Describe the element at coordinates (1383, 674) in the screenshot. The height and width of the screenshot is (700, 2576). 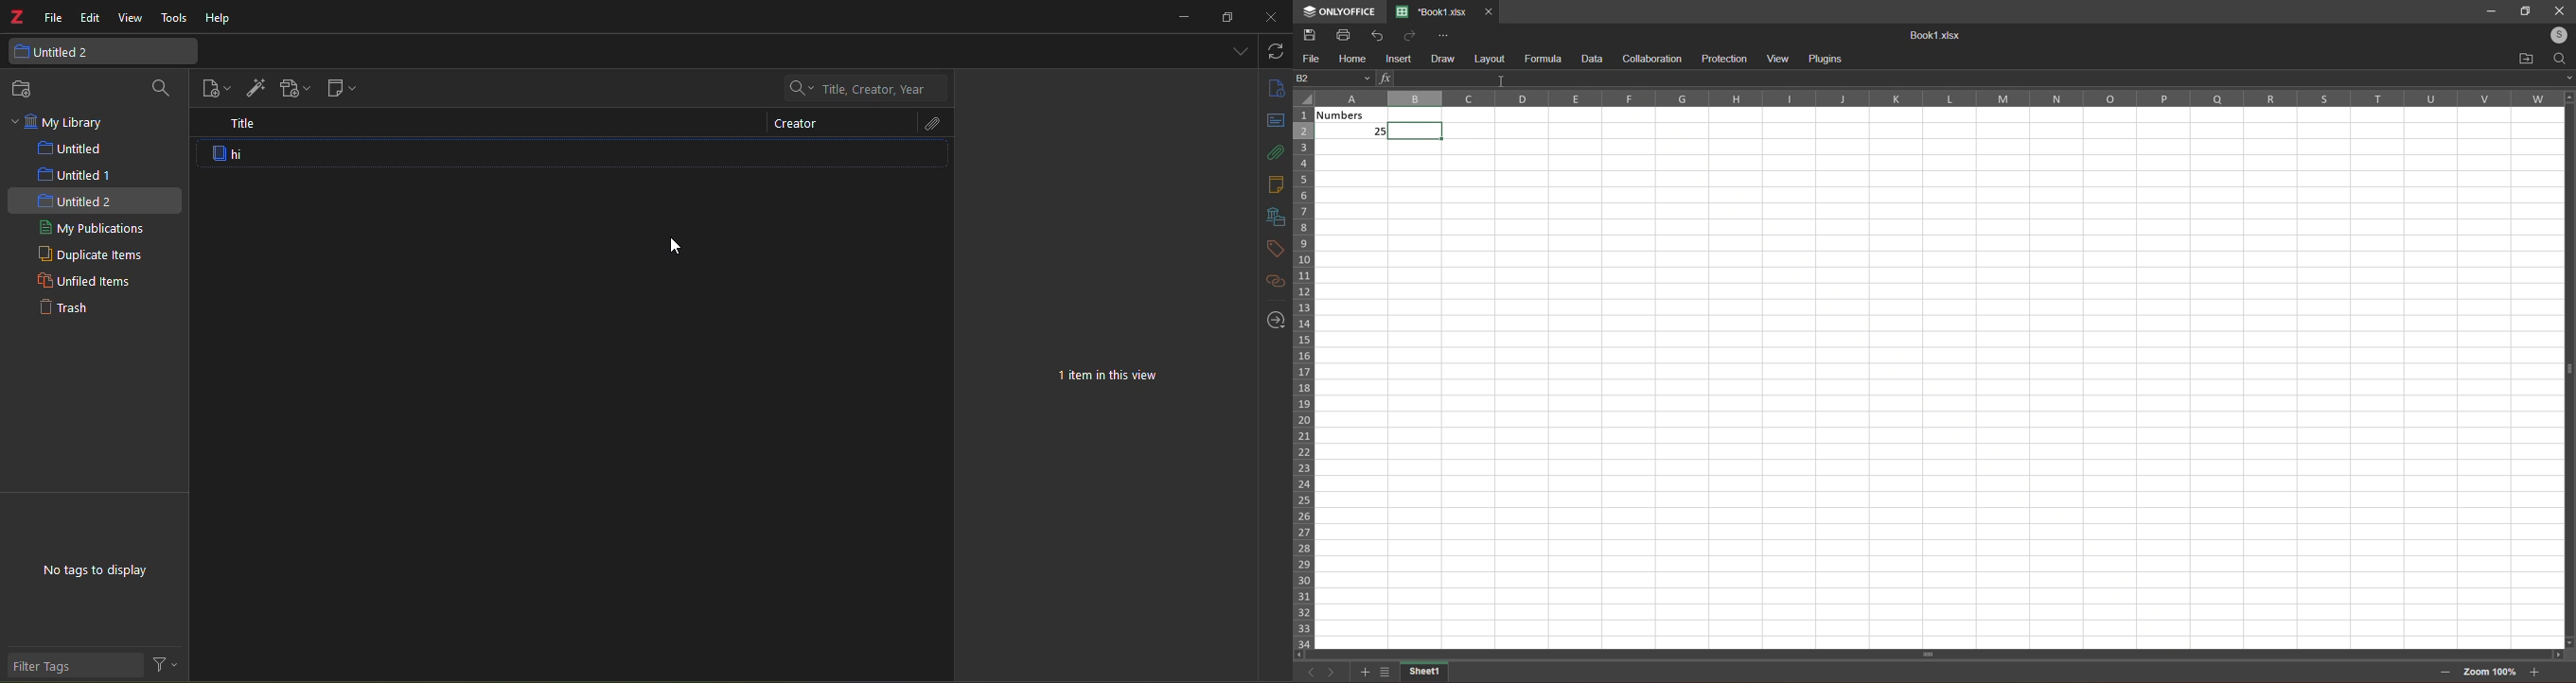
I see `list of sheet` at that location.